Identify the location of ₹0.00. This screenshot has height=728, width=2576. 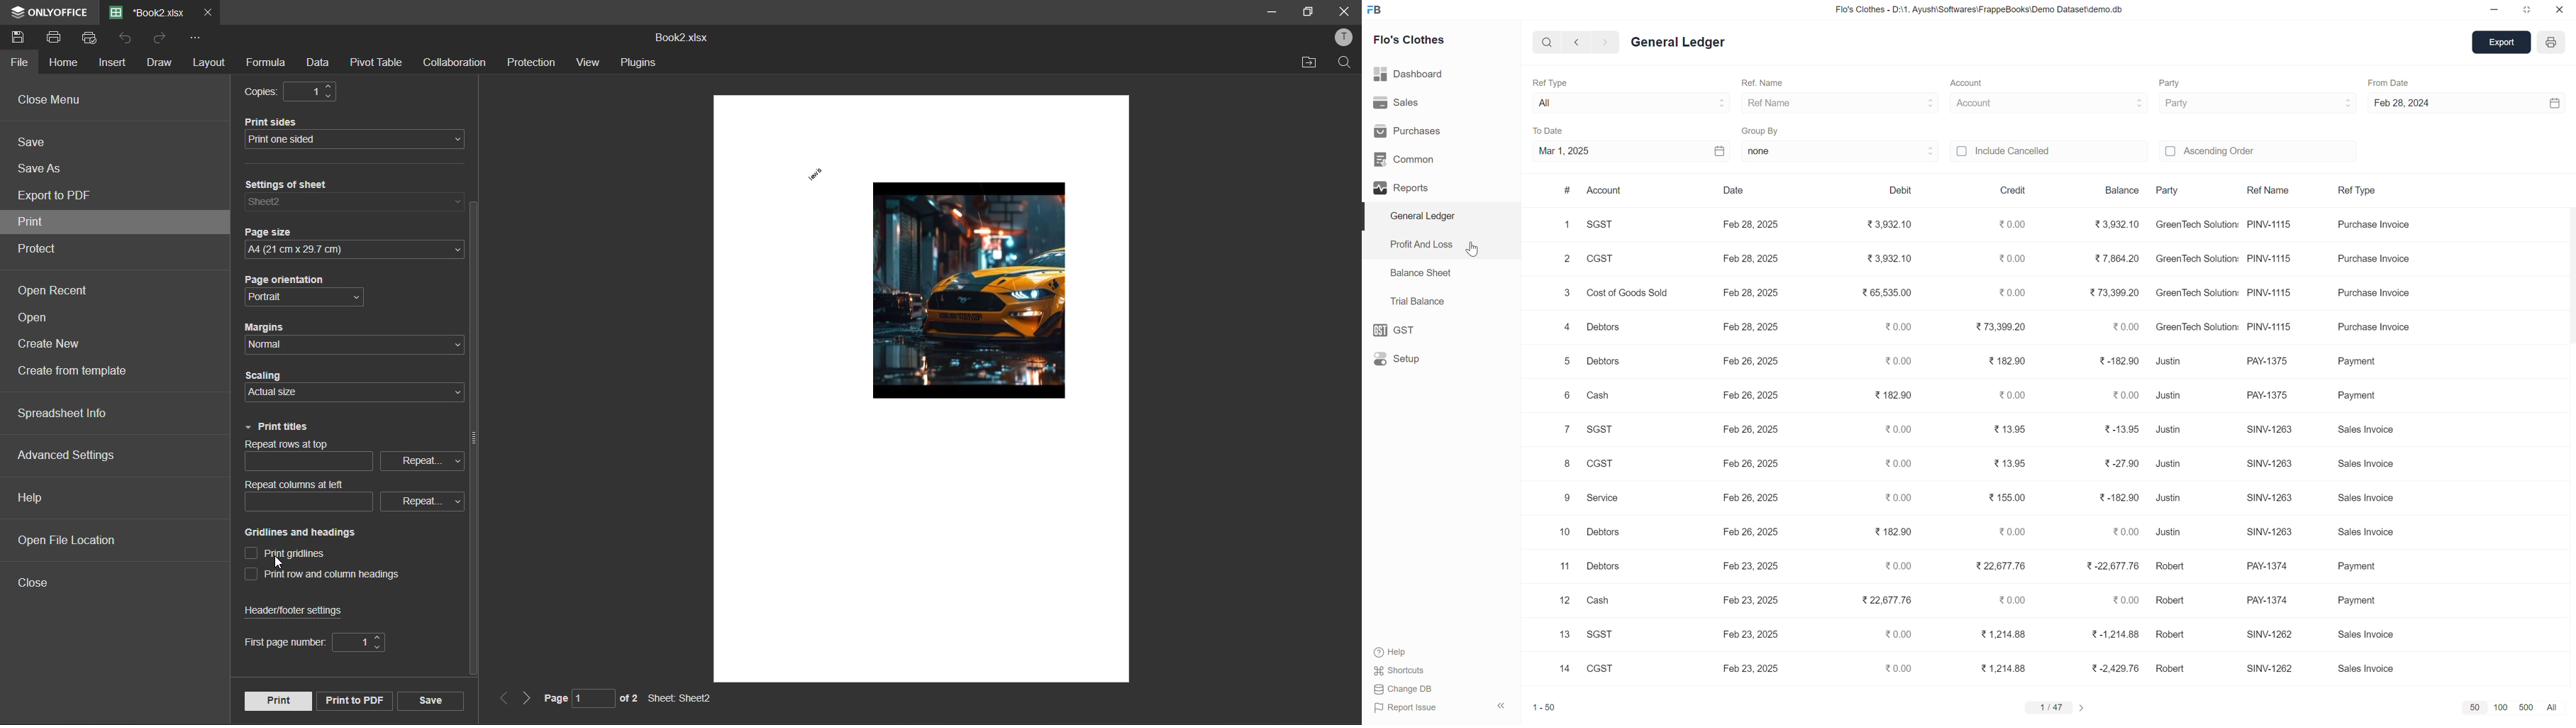
(1892, 667).